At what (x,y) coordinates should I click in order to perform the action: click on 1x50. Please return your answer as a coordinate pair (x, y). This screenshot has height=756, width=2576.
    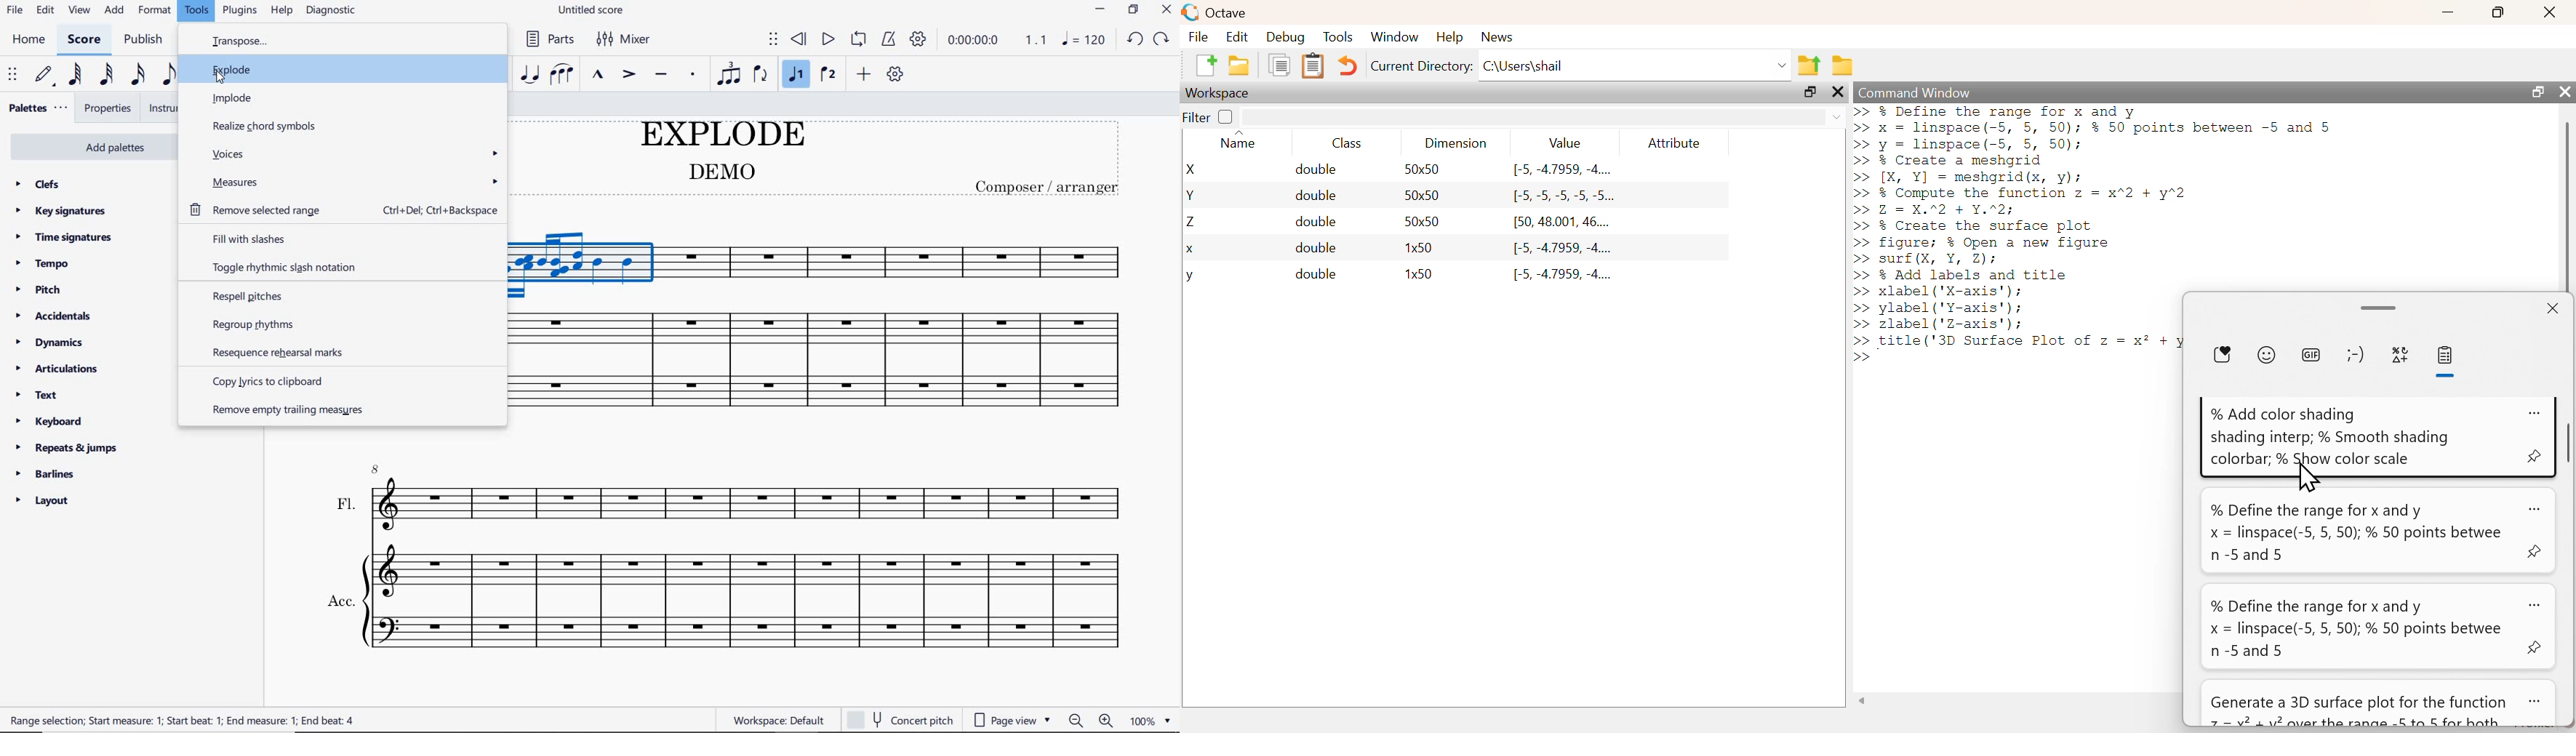
    Looking at the image, I should click on (1420, 273).